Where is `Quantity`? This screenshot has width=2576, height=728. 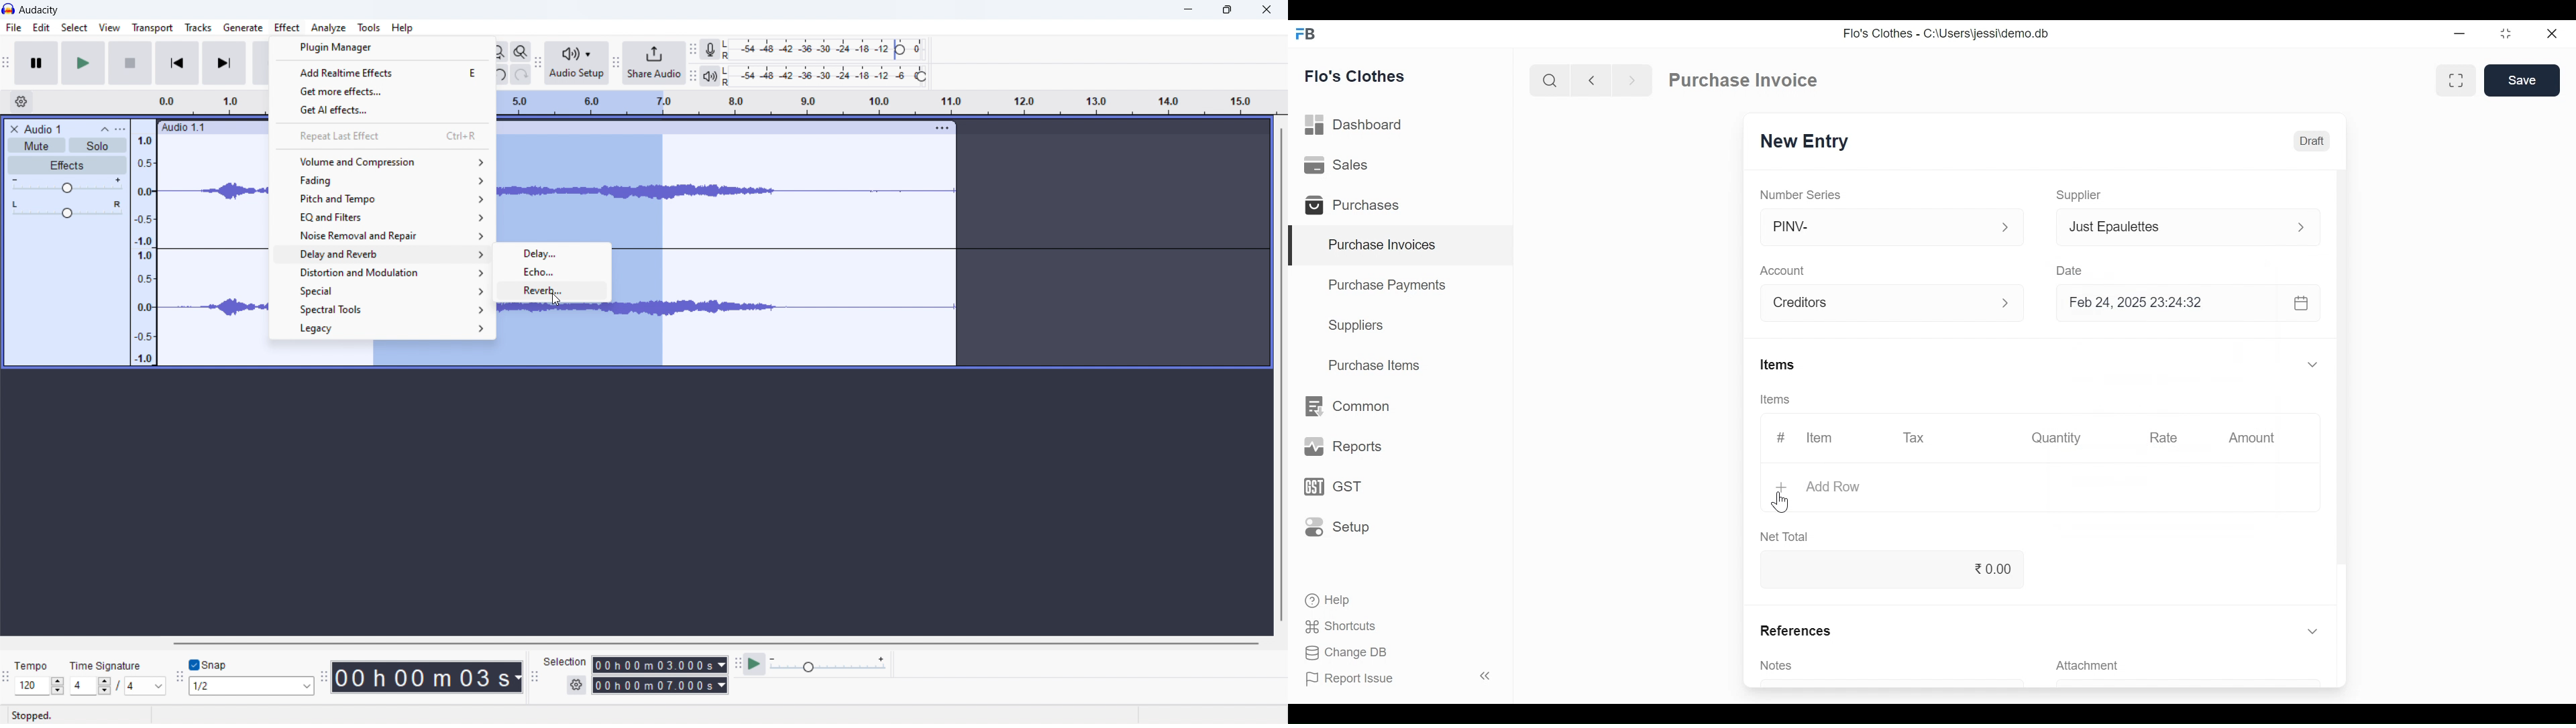
Quantity is located at coordinates (2059, 438).